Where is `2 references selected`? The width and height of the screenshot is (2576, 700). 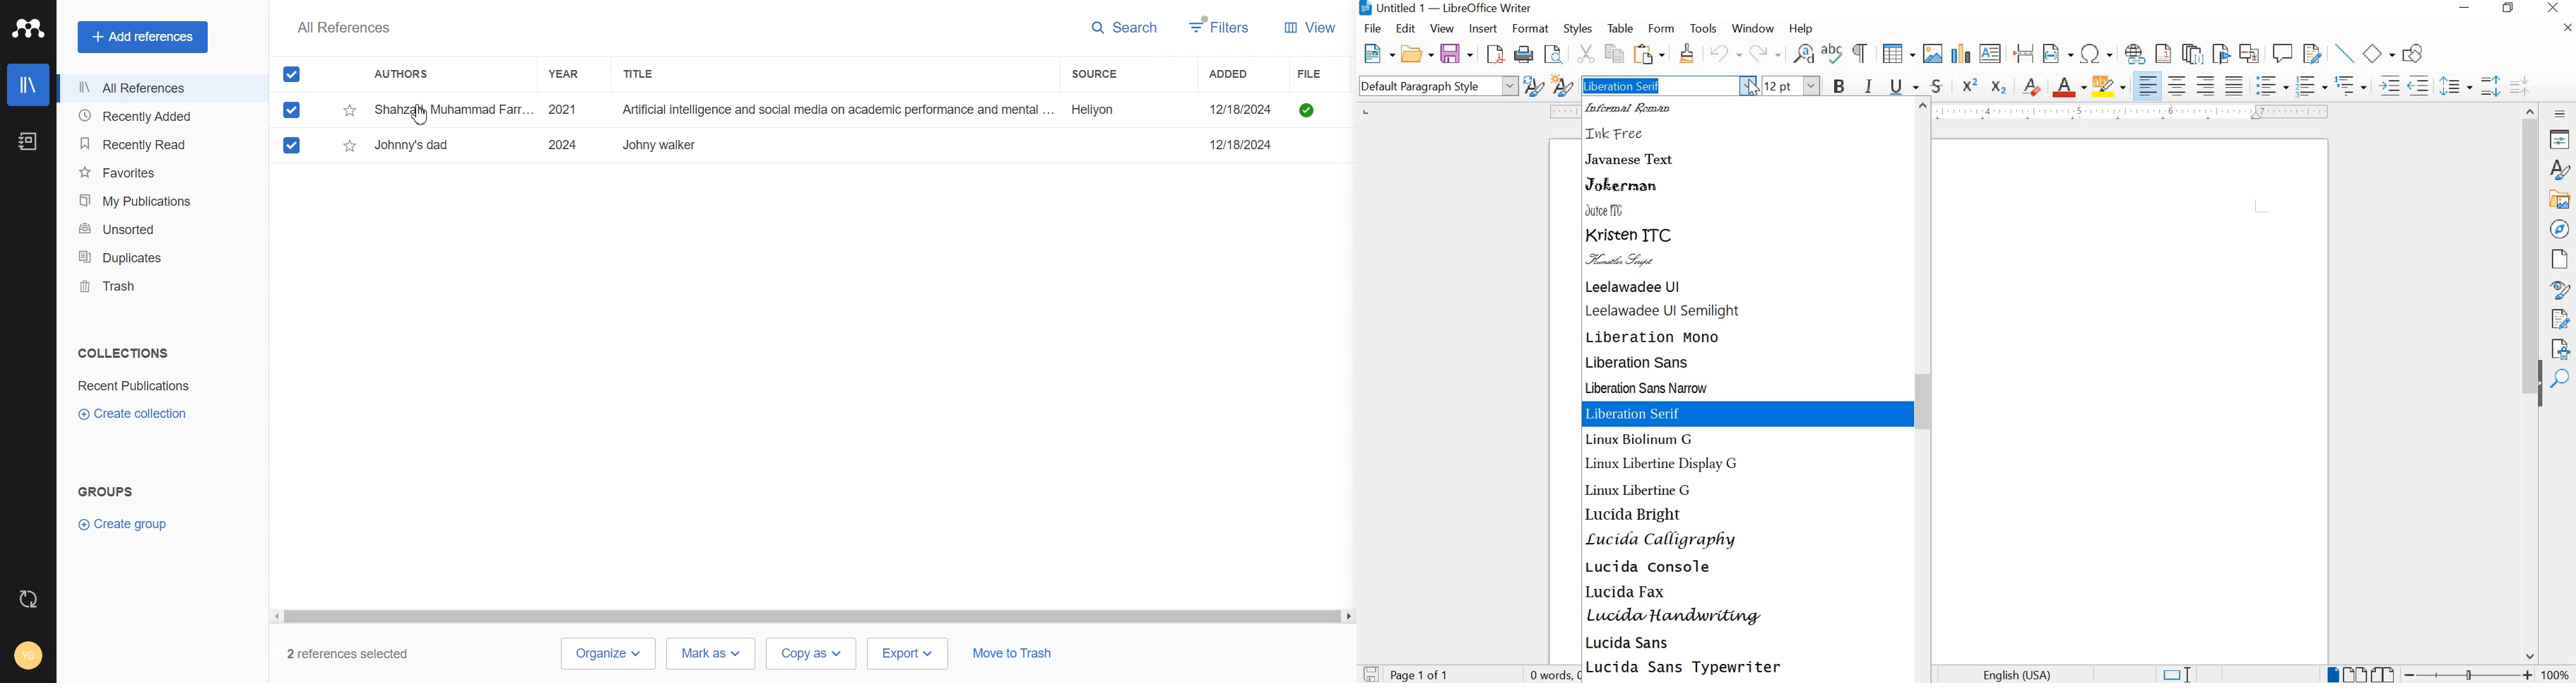
2 references selected is located at coordinates (356, 654).